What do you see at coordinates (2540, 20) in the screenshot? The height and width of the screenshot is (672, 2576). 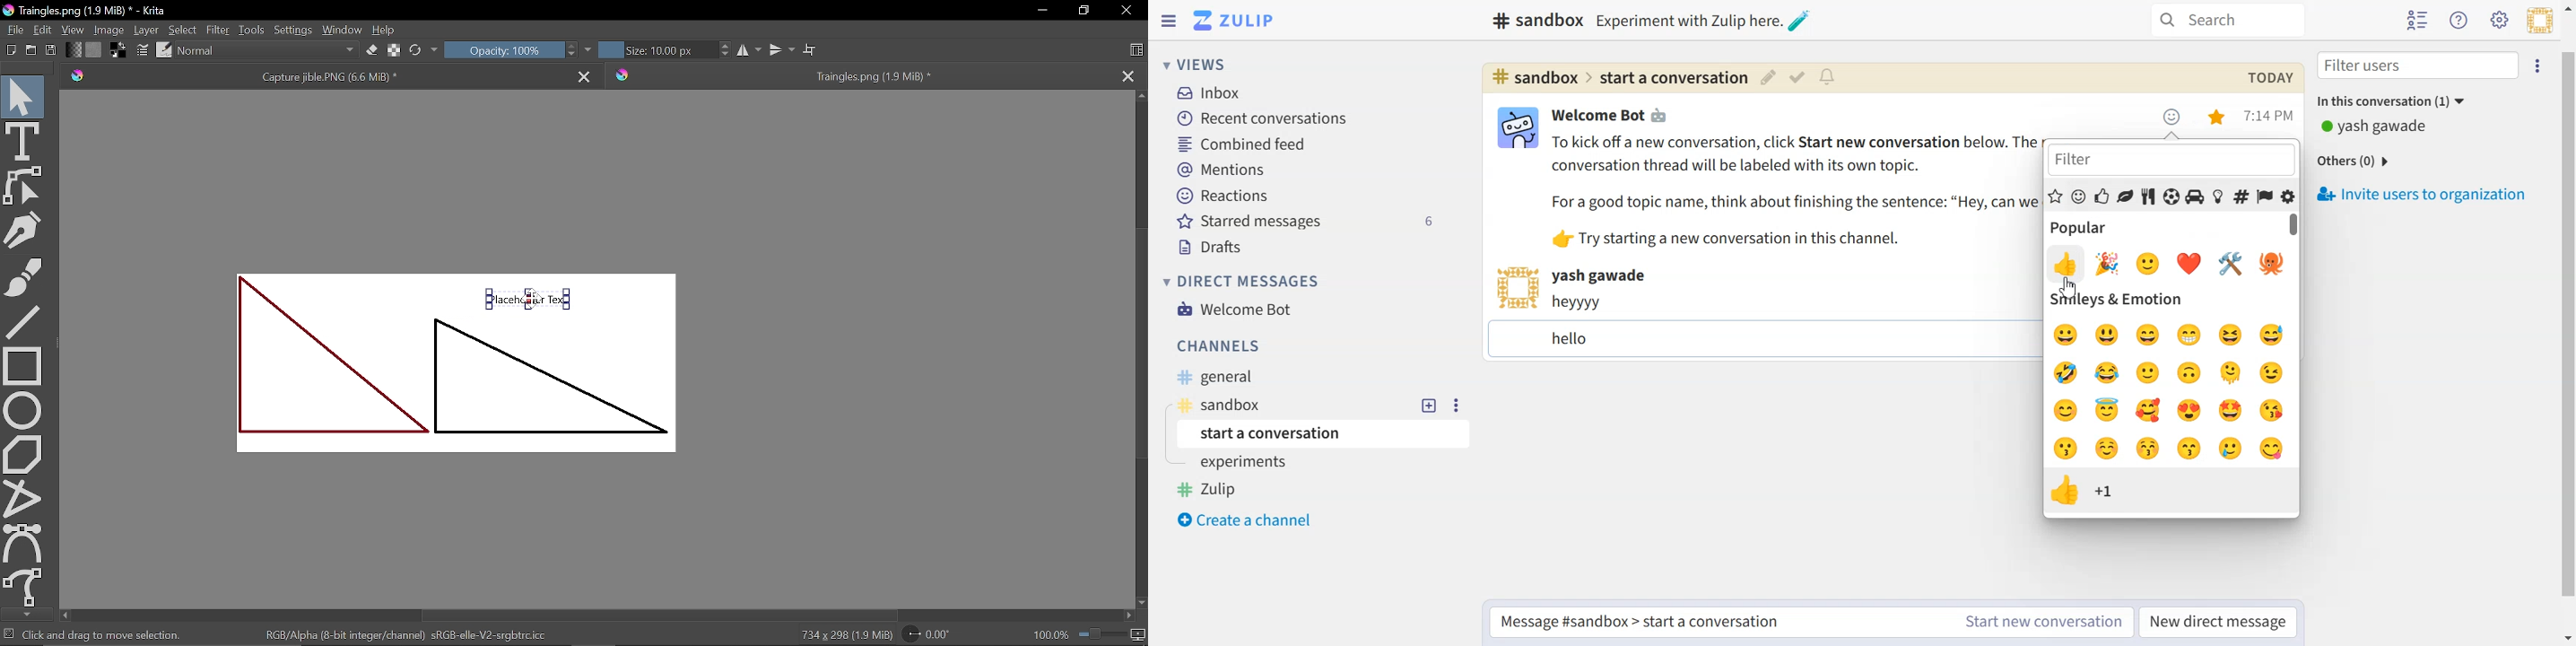 I see `Personal menu` at bounding box center [2540, 20].